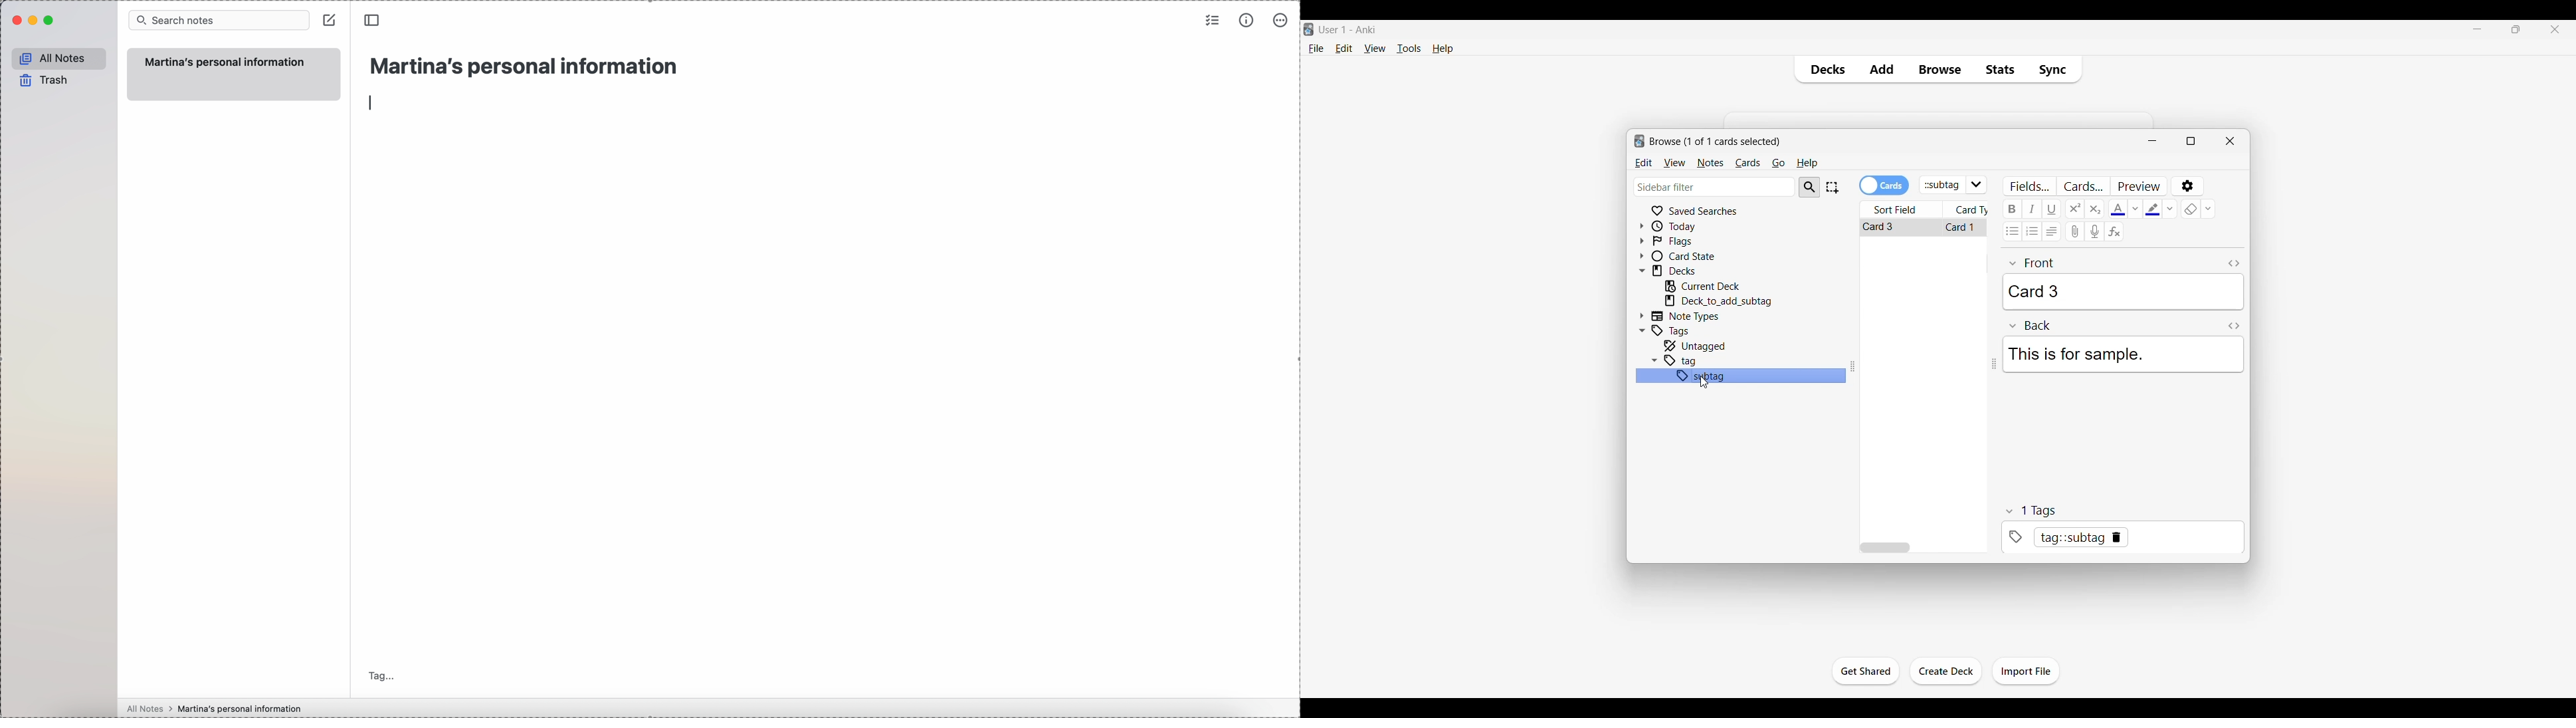 The width and height of the screenshot is (2576, 728). What do you see at coordinates (1969, 208) in the screenshot?
I see `Card type column` at bounding box center [1969, 208].